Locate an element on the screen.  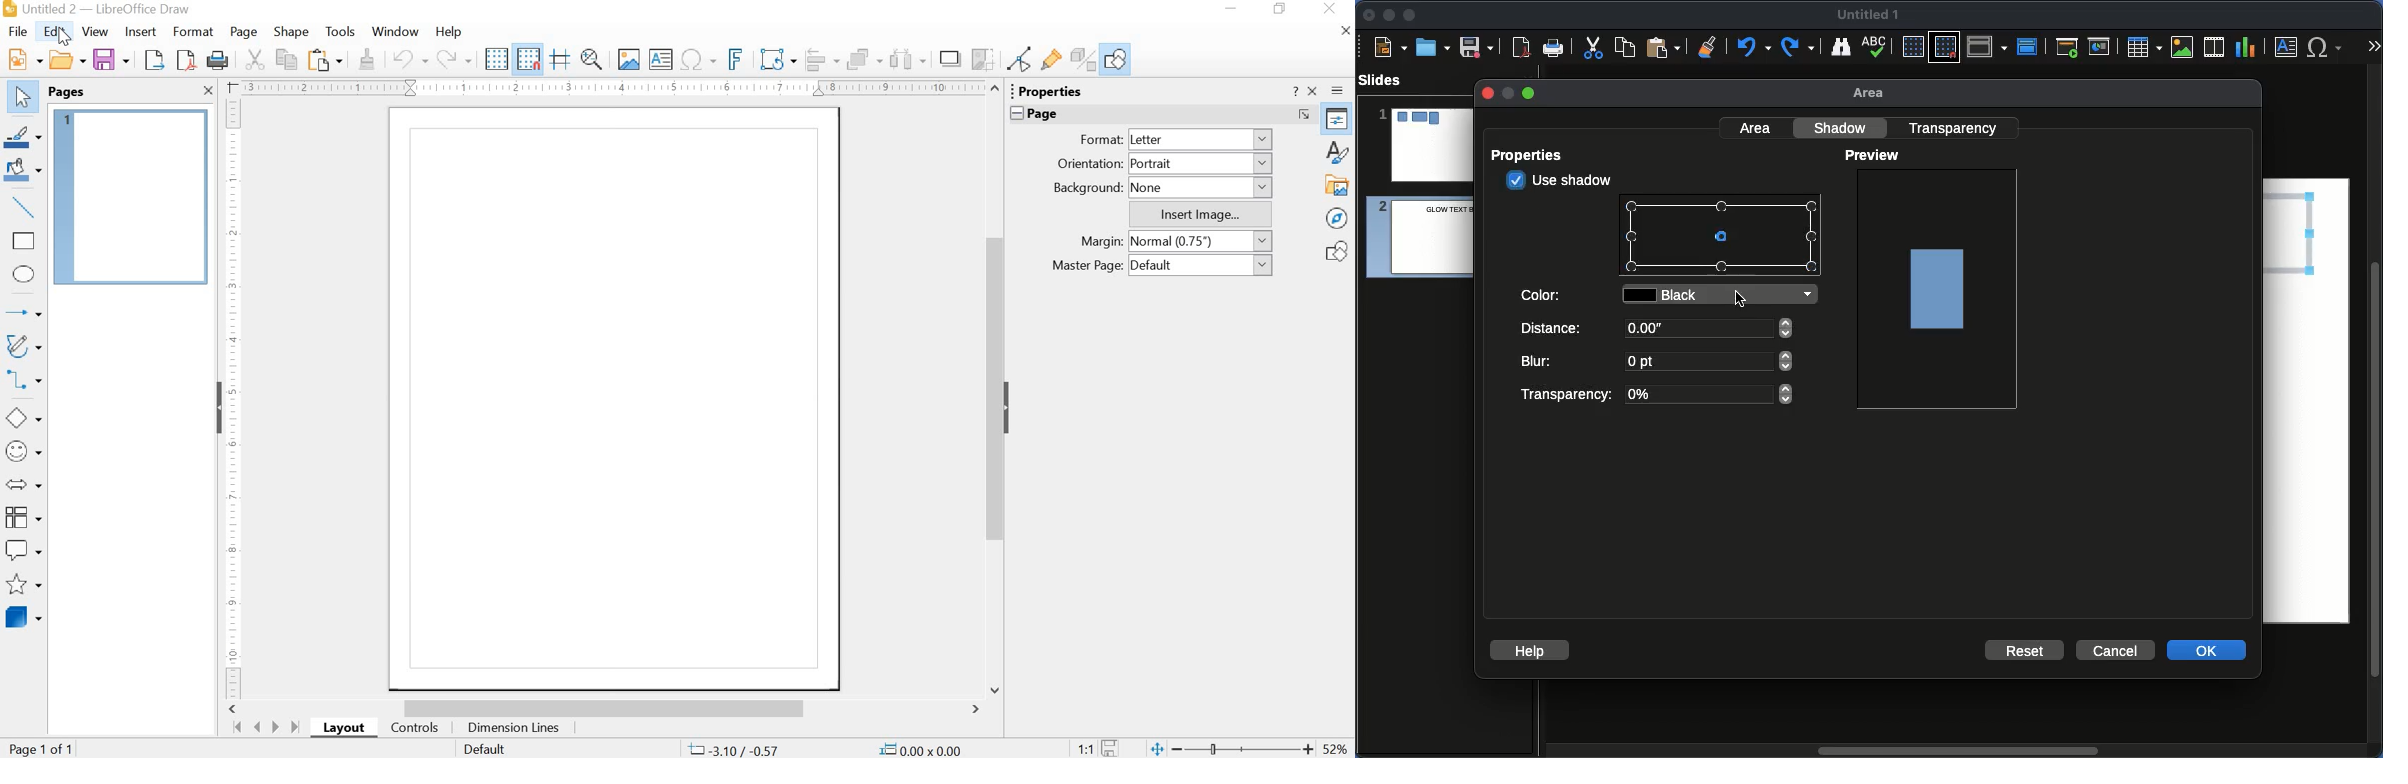
move pages is located at coordinates (266, 727).